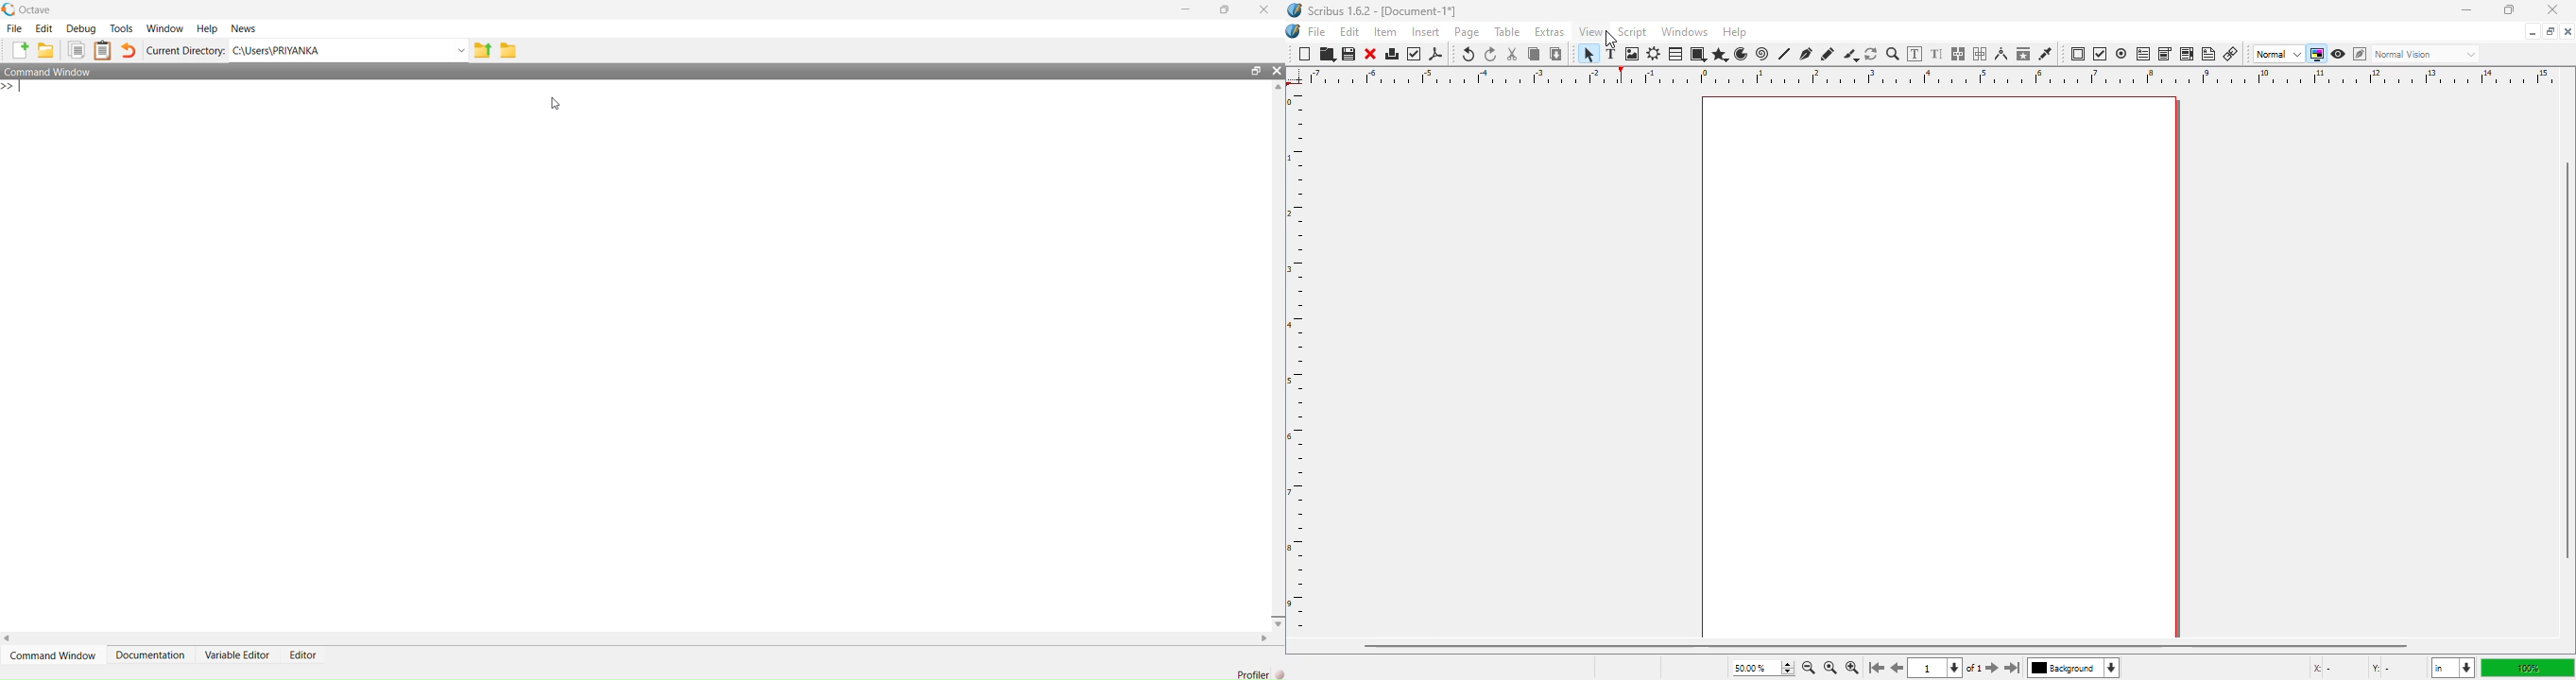  I want to click on PDF text field, so click(2143, 53).